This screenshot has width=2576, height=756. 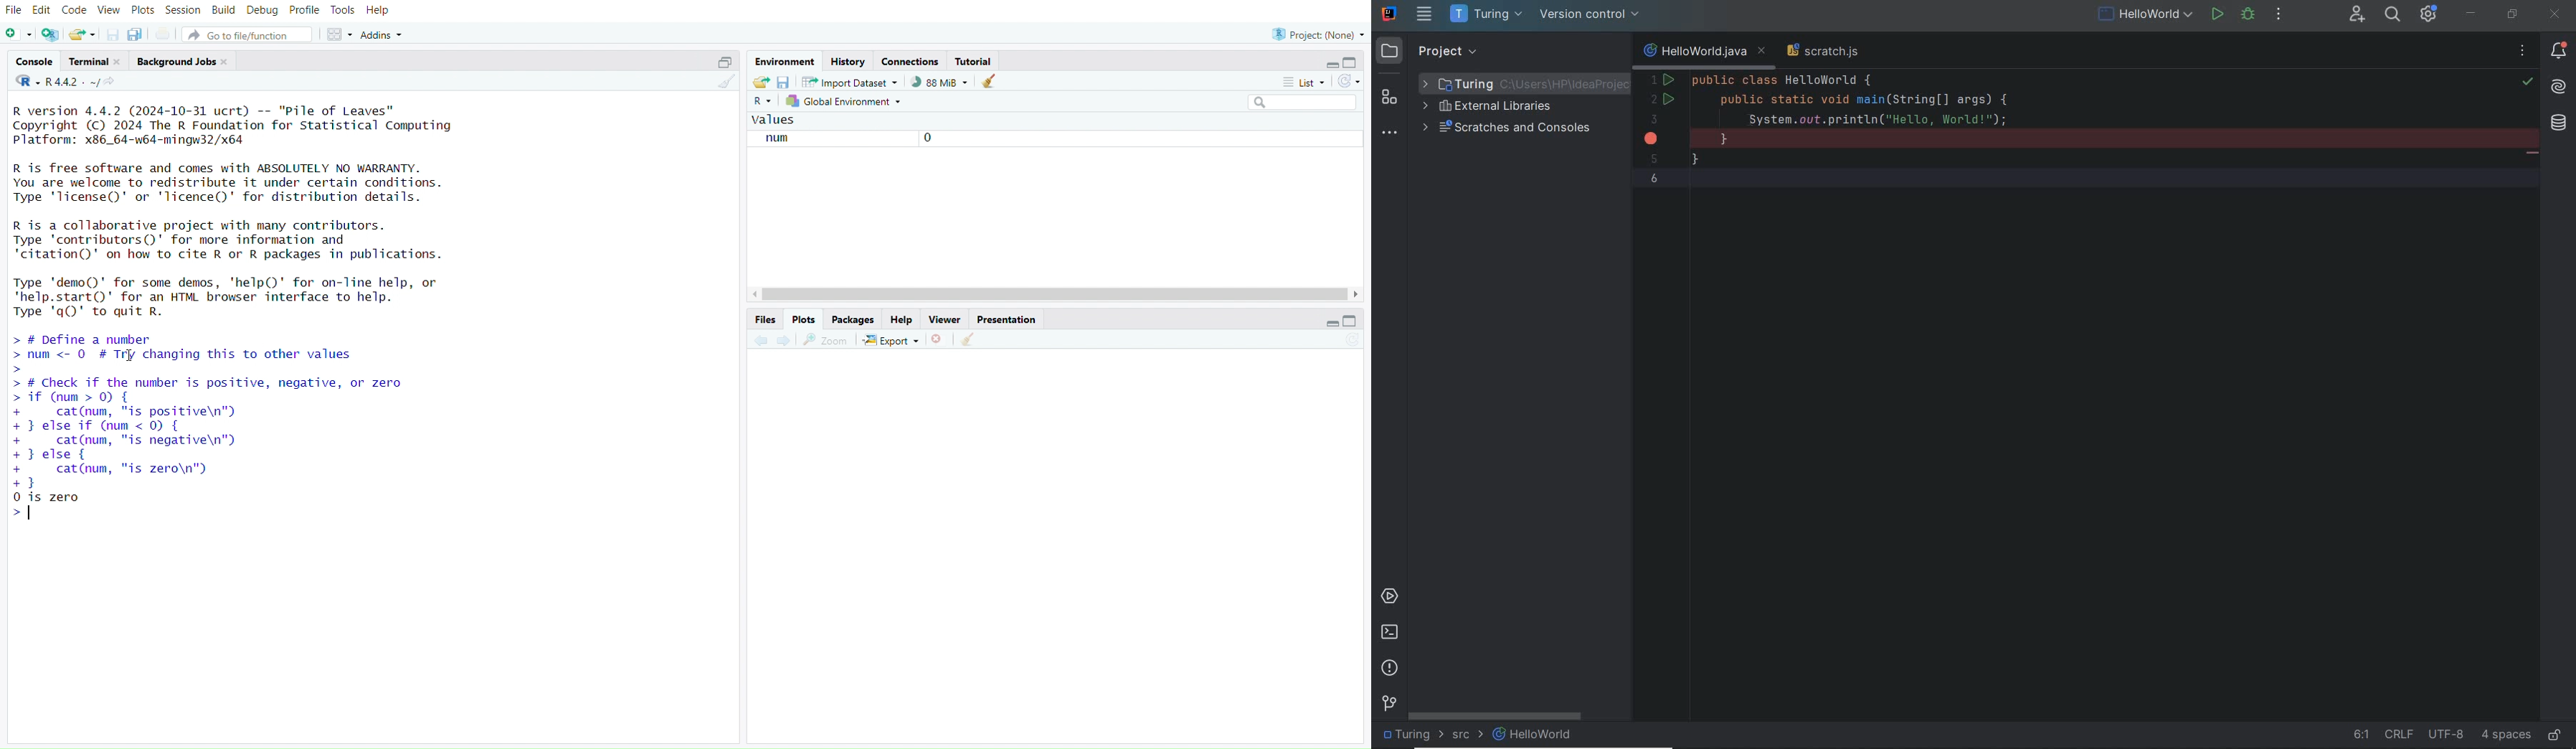 What do you see at coordinates (58, 82) in the screenshot?
I see `R 4.4.2` at bounding box center [58, 82].